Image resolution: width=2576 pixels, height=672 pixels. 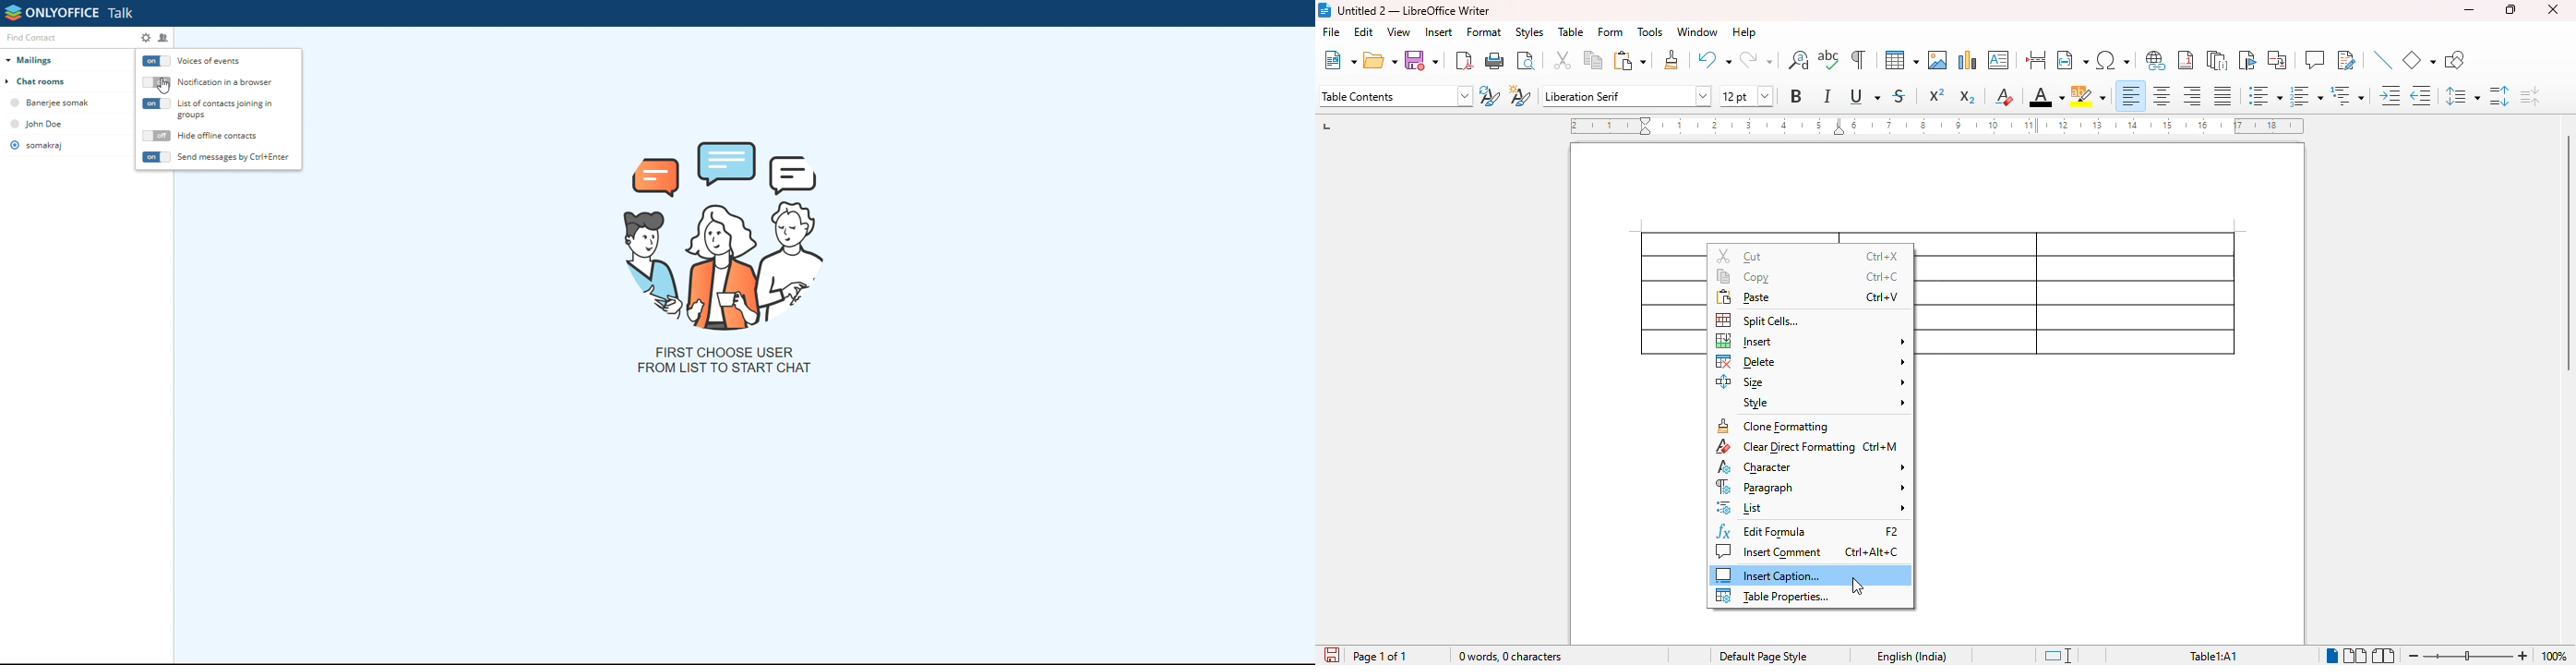 What do you see at coordinates (156, 136) in the screenshot?
I see `hide offline contracts` at bounding box center [156, 136].